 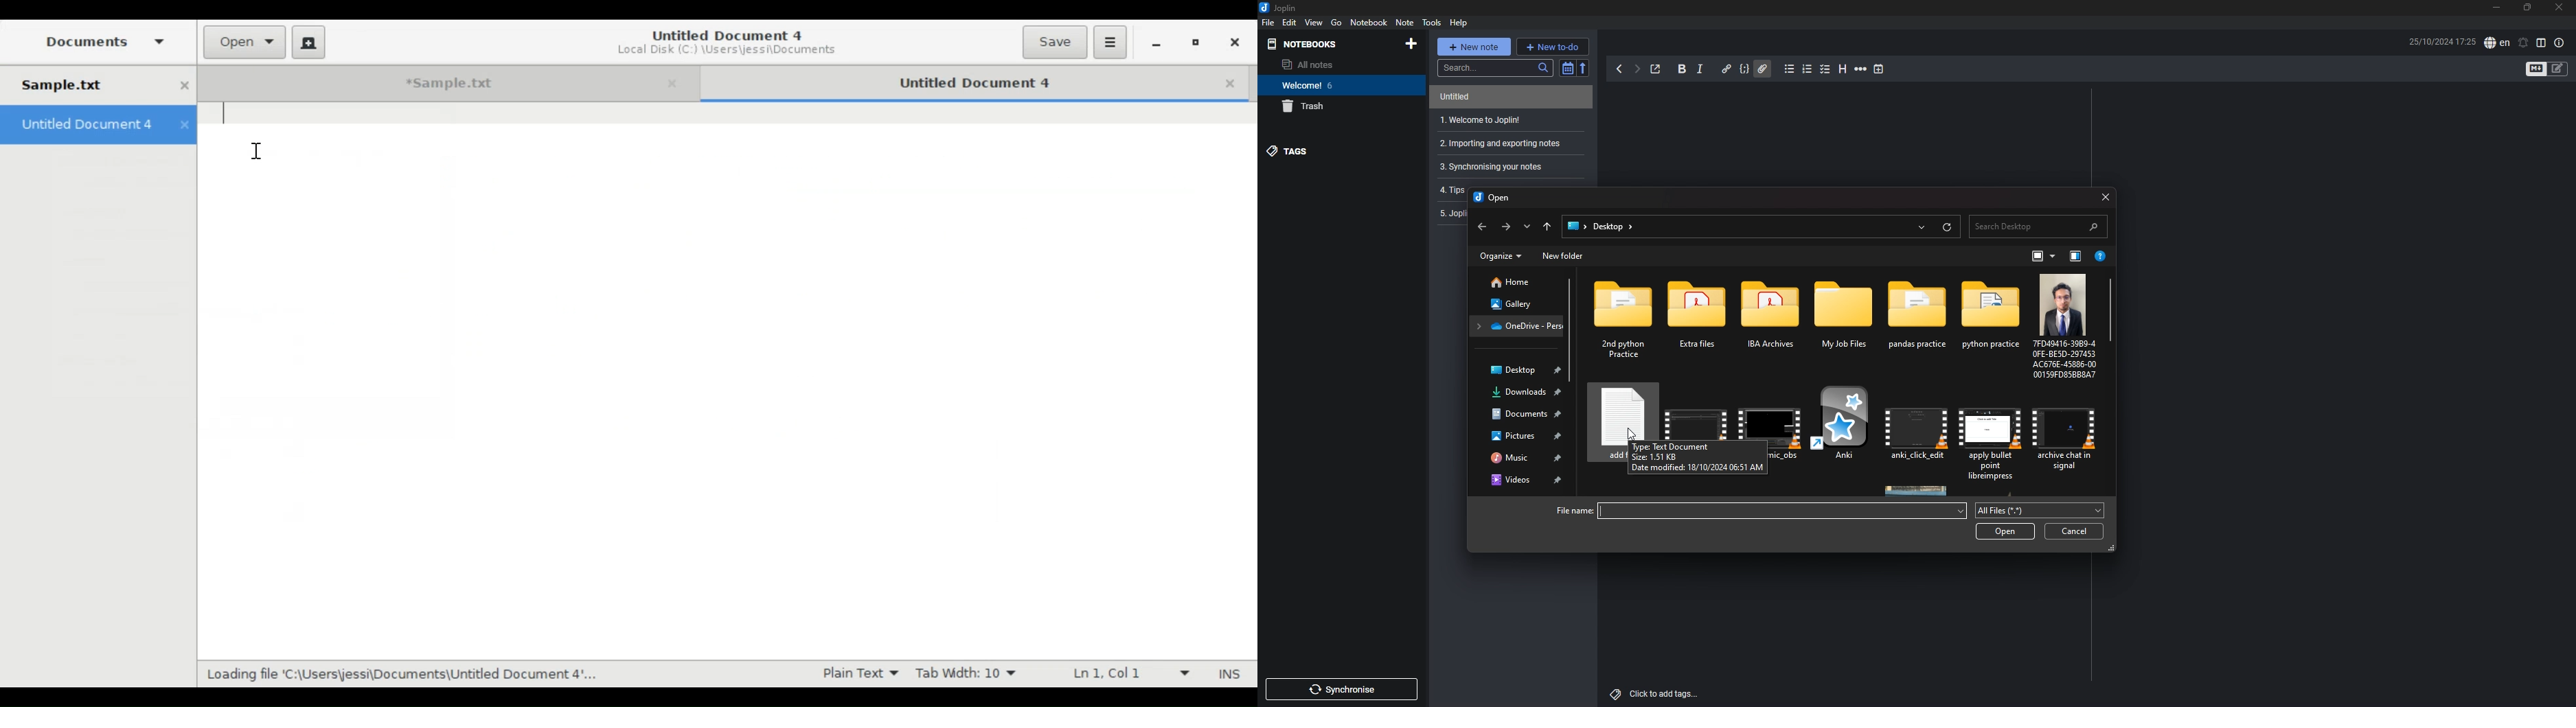 What do you see at coordinates (1501, 256) in the screenshot?
I see `organize` at bounding box center [1501, 256].